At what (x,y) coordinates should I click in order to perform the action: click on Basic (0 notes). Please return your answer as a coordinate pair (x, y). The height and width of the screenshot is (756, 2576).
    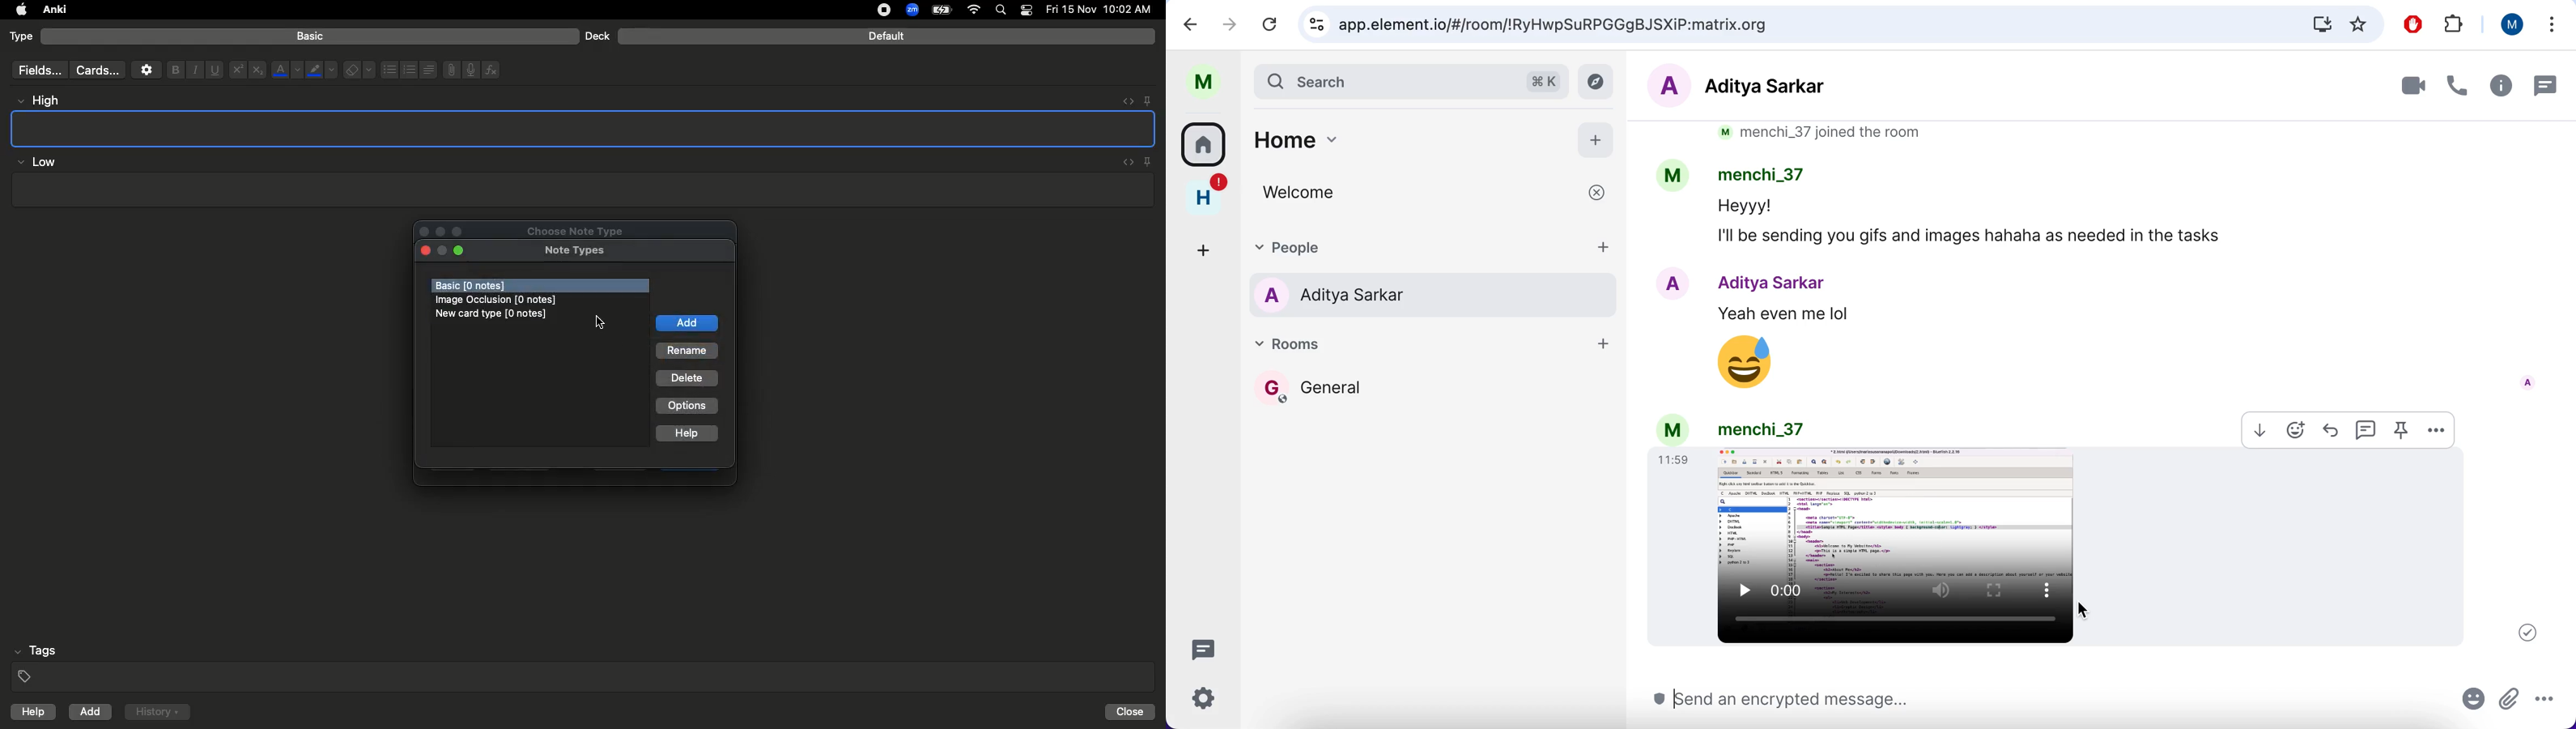
    Looking at the image, I should click on (541, 286).